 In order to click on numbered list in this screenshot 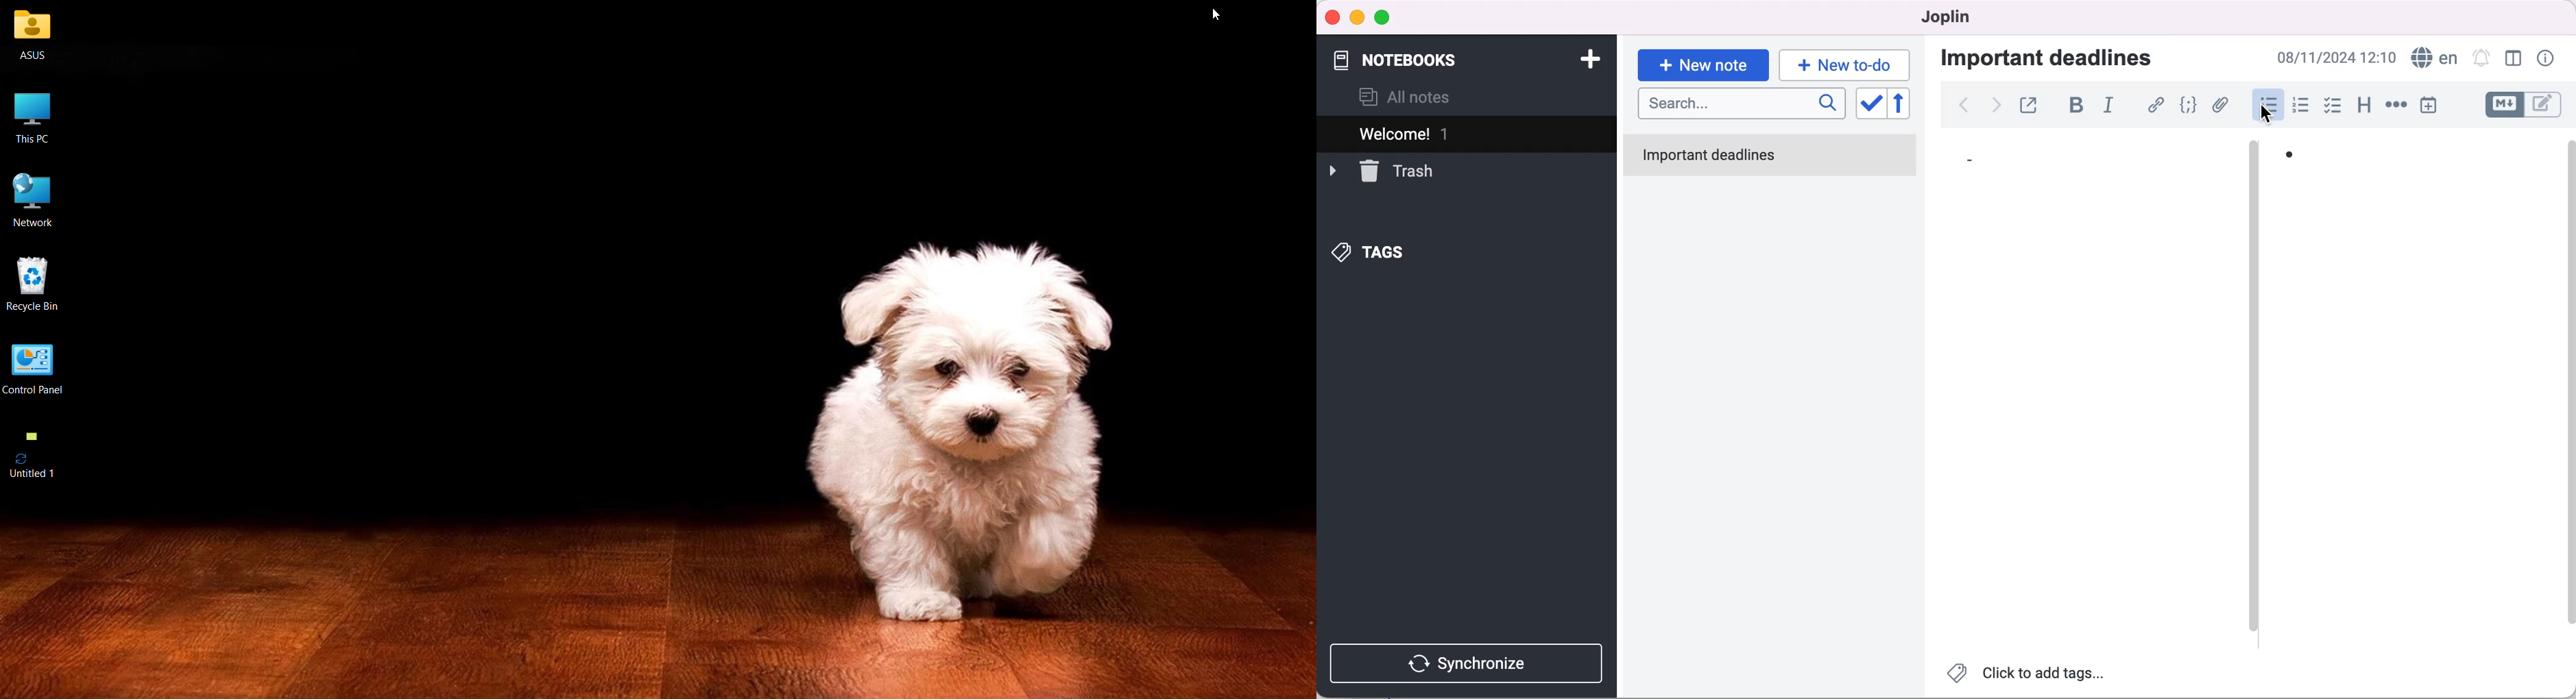, I will do `click(2300, 106)`.